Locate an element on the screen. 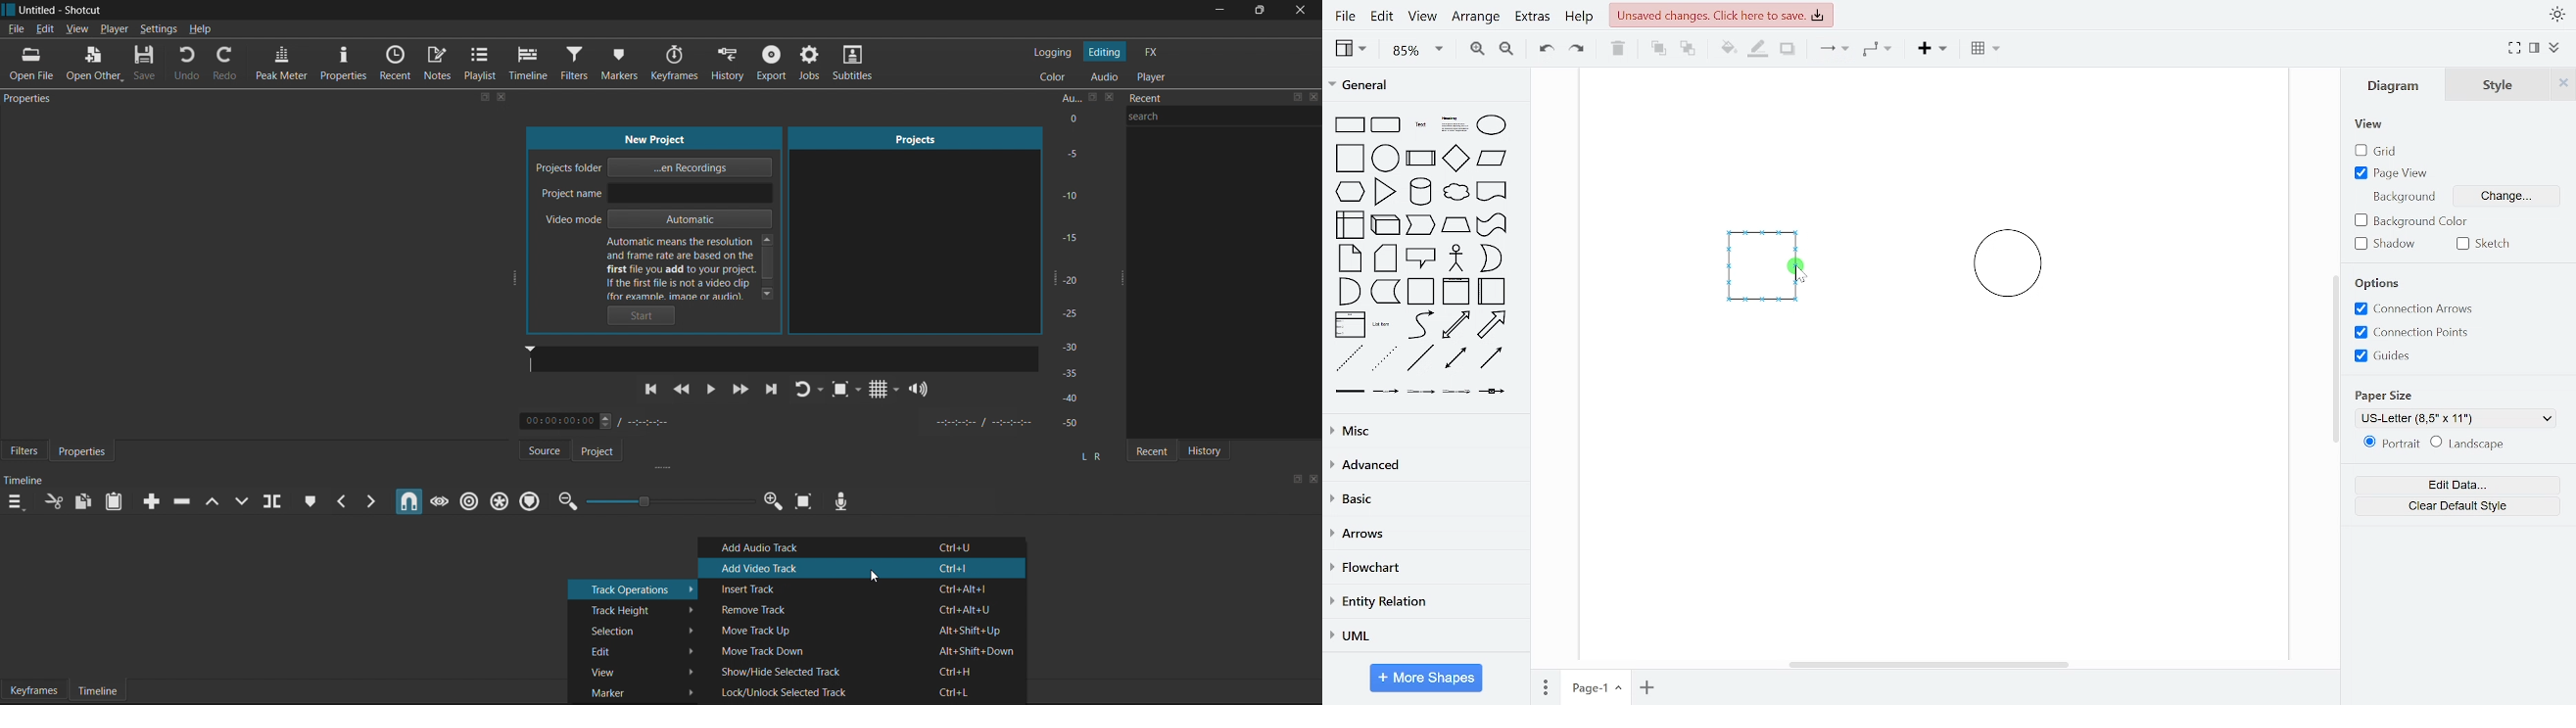 This screenshot has height=728, width=2576. new project  is located at coordinates (657, 138).